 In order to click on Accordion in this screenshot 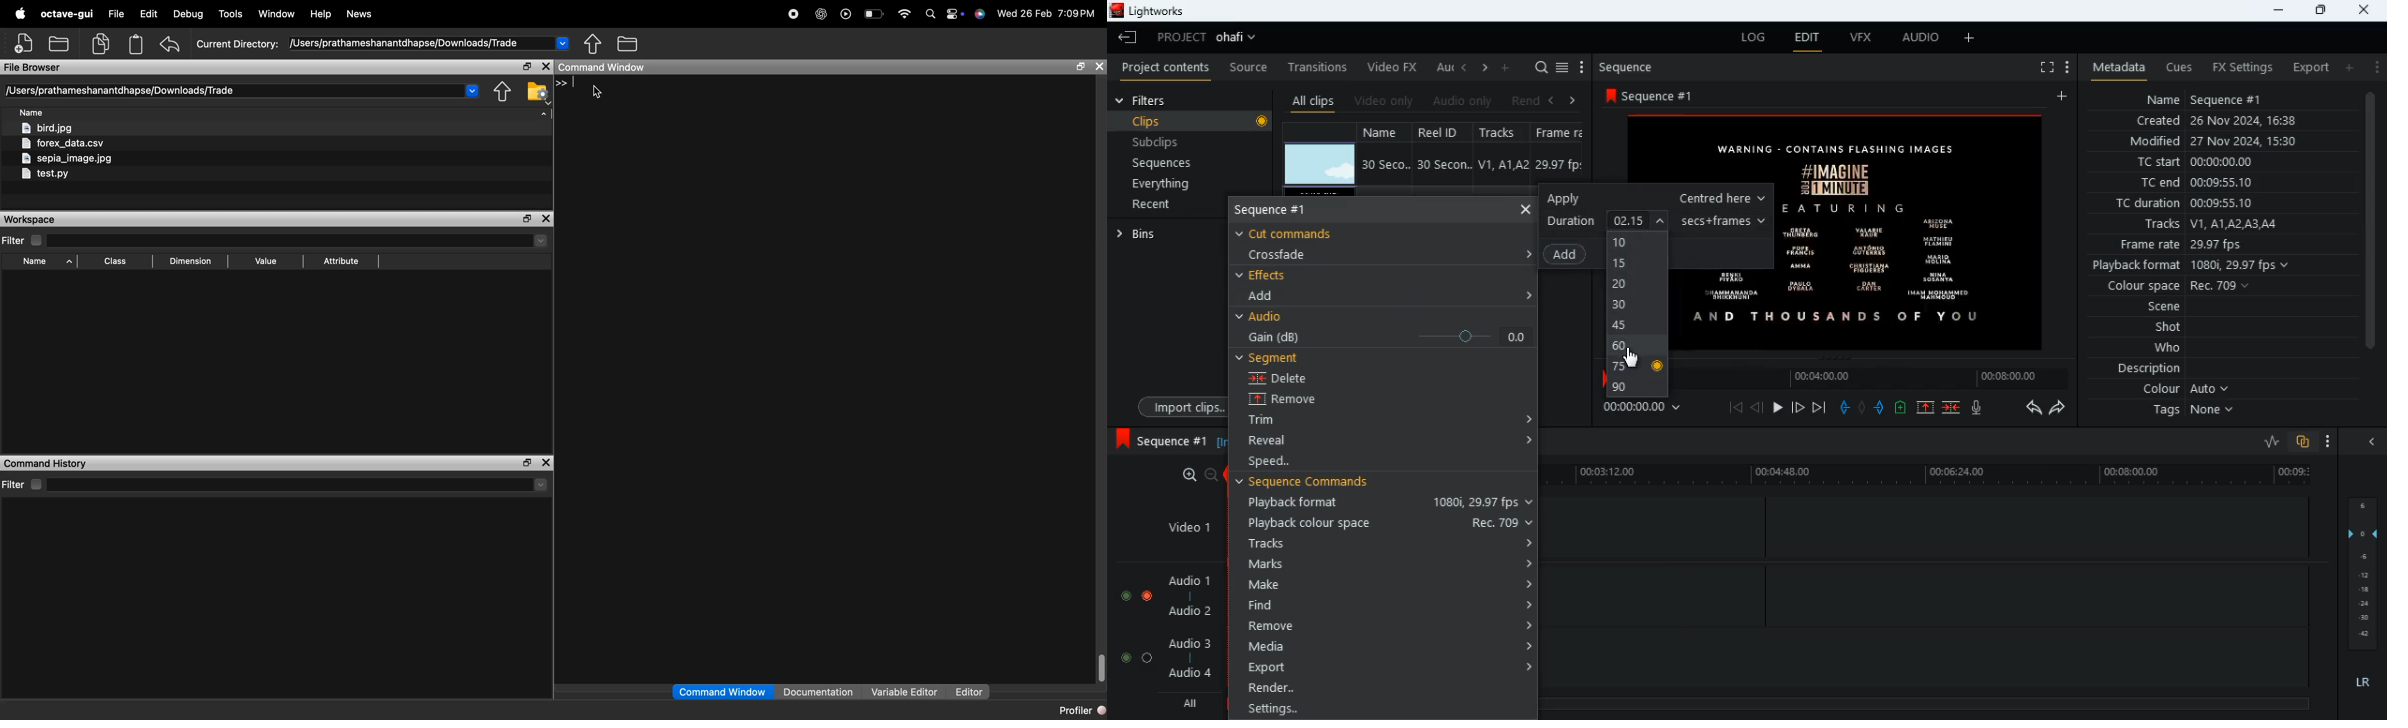, I will do `click(1524, 413)`.